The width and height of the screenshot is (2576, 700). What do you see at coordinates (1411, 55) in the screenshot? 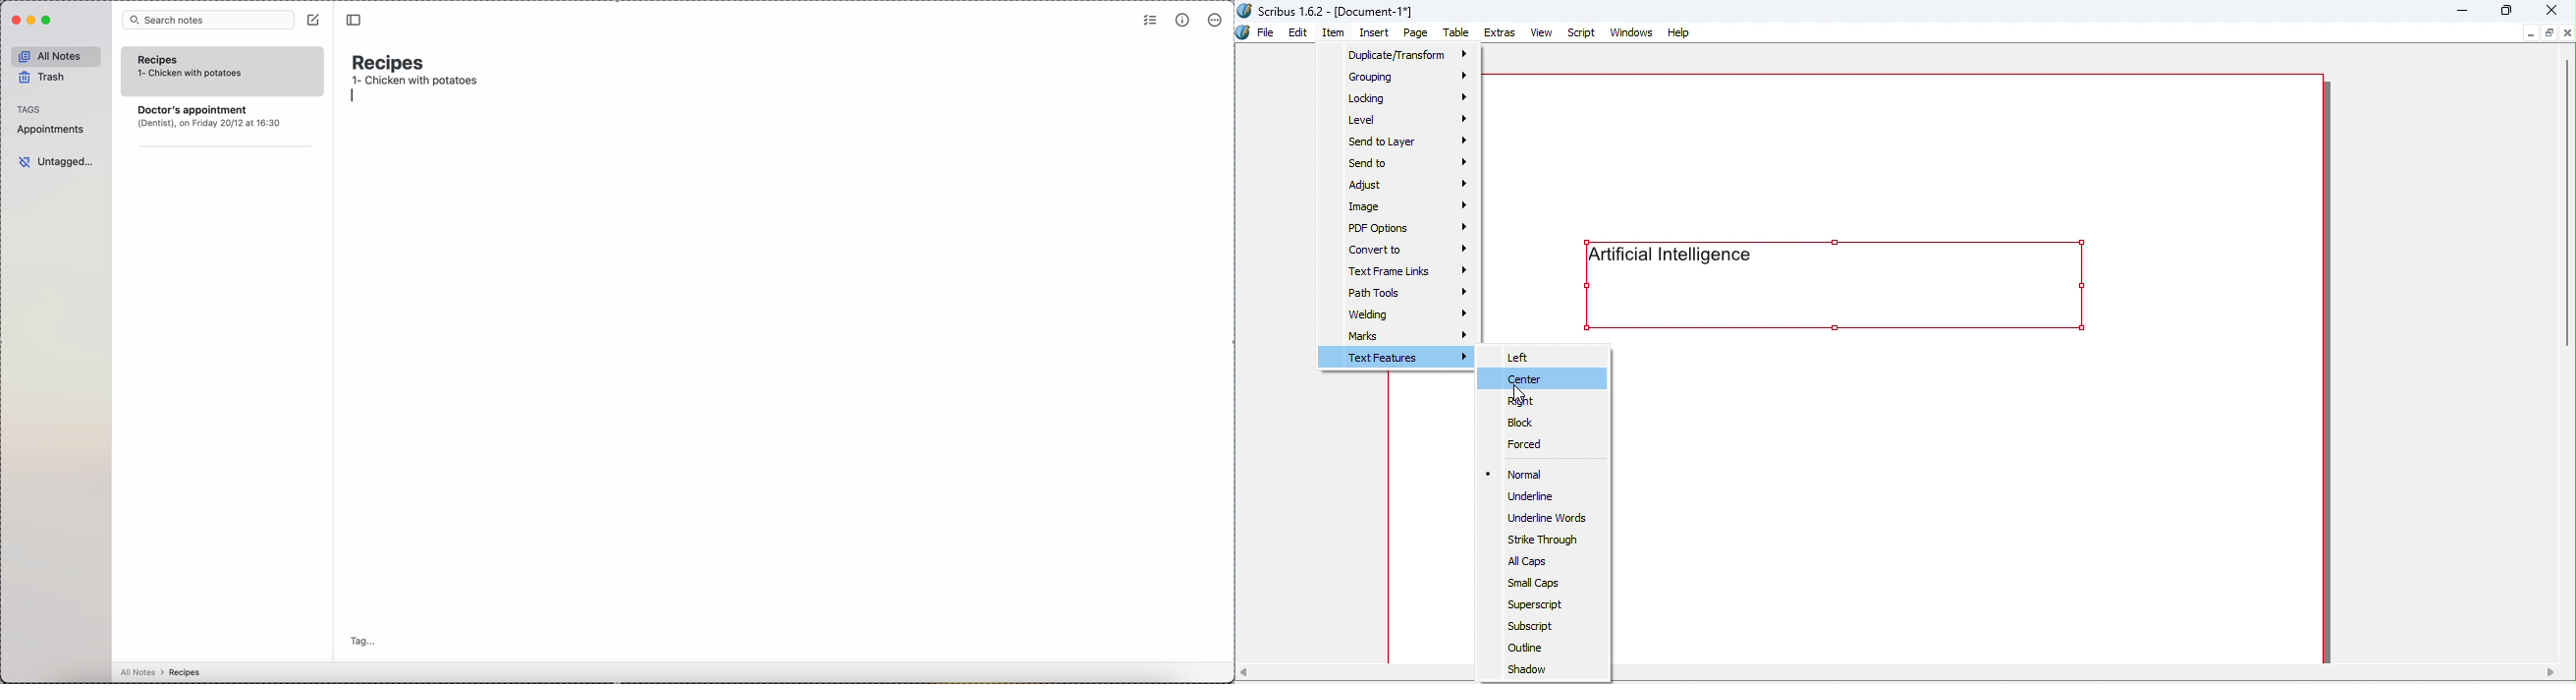
I see `Duplicate/transform` at bounding box center [1411, 55].